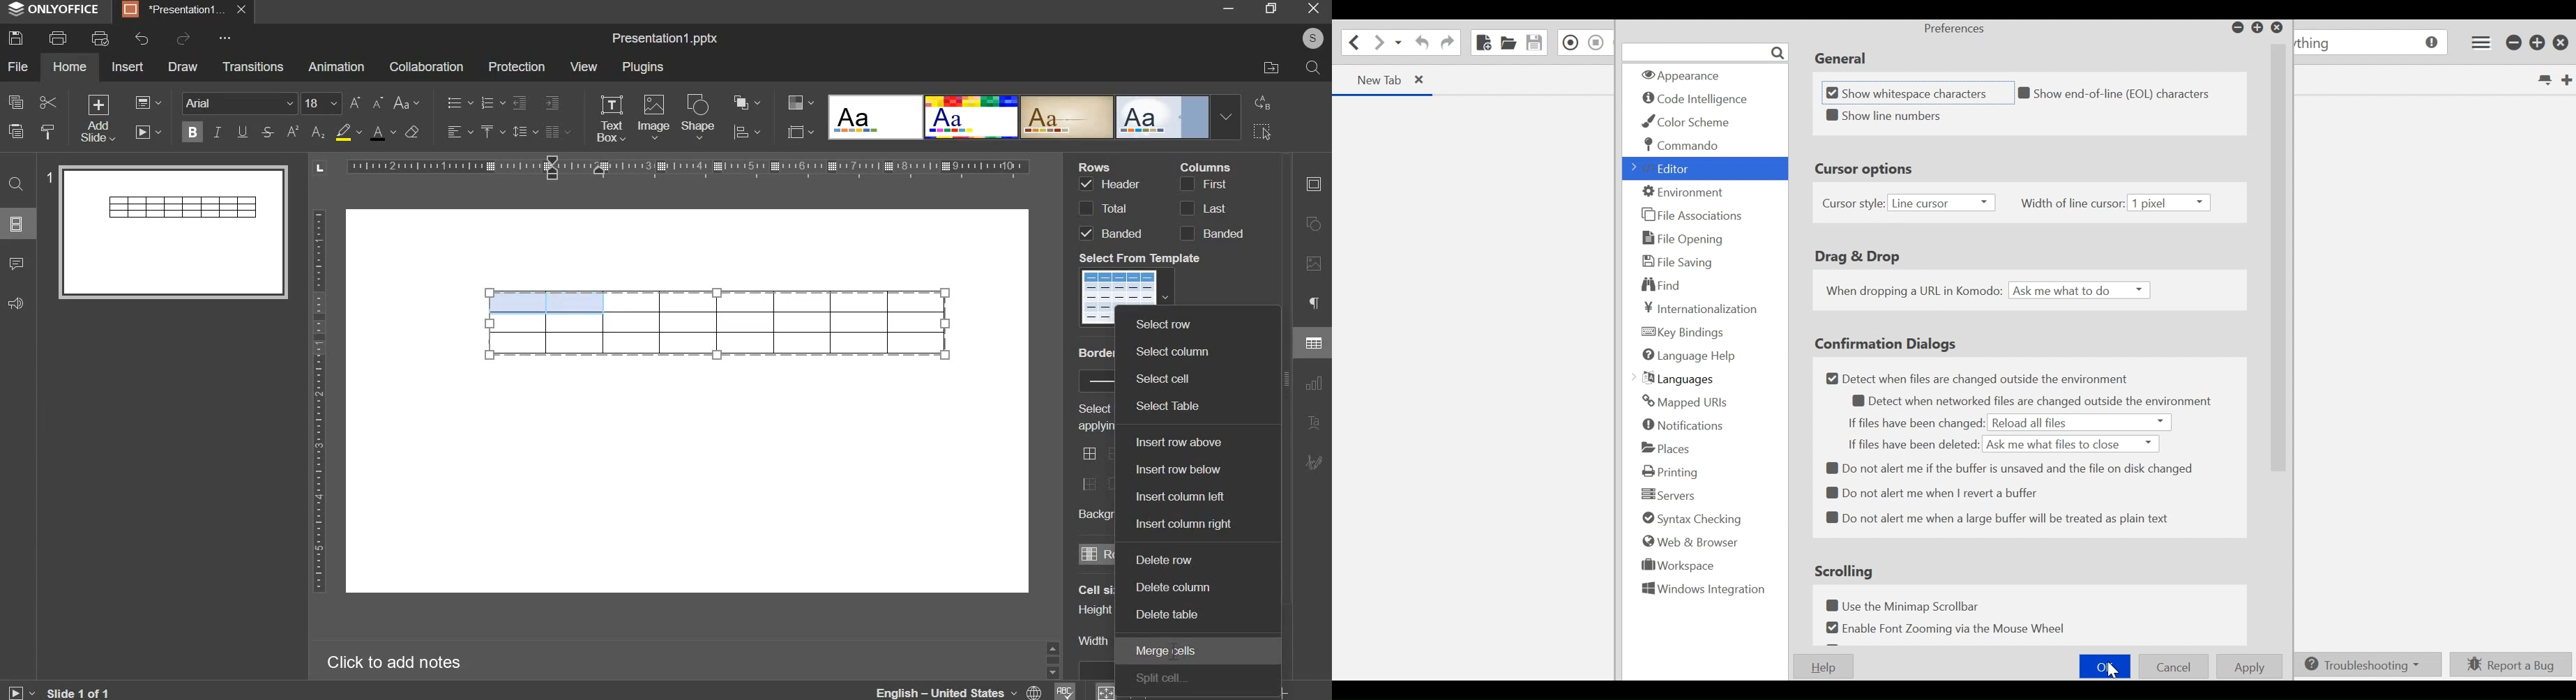  I want to click on merge cells, so click(1167, 650).